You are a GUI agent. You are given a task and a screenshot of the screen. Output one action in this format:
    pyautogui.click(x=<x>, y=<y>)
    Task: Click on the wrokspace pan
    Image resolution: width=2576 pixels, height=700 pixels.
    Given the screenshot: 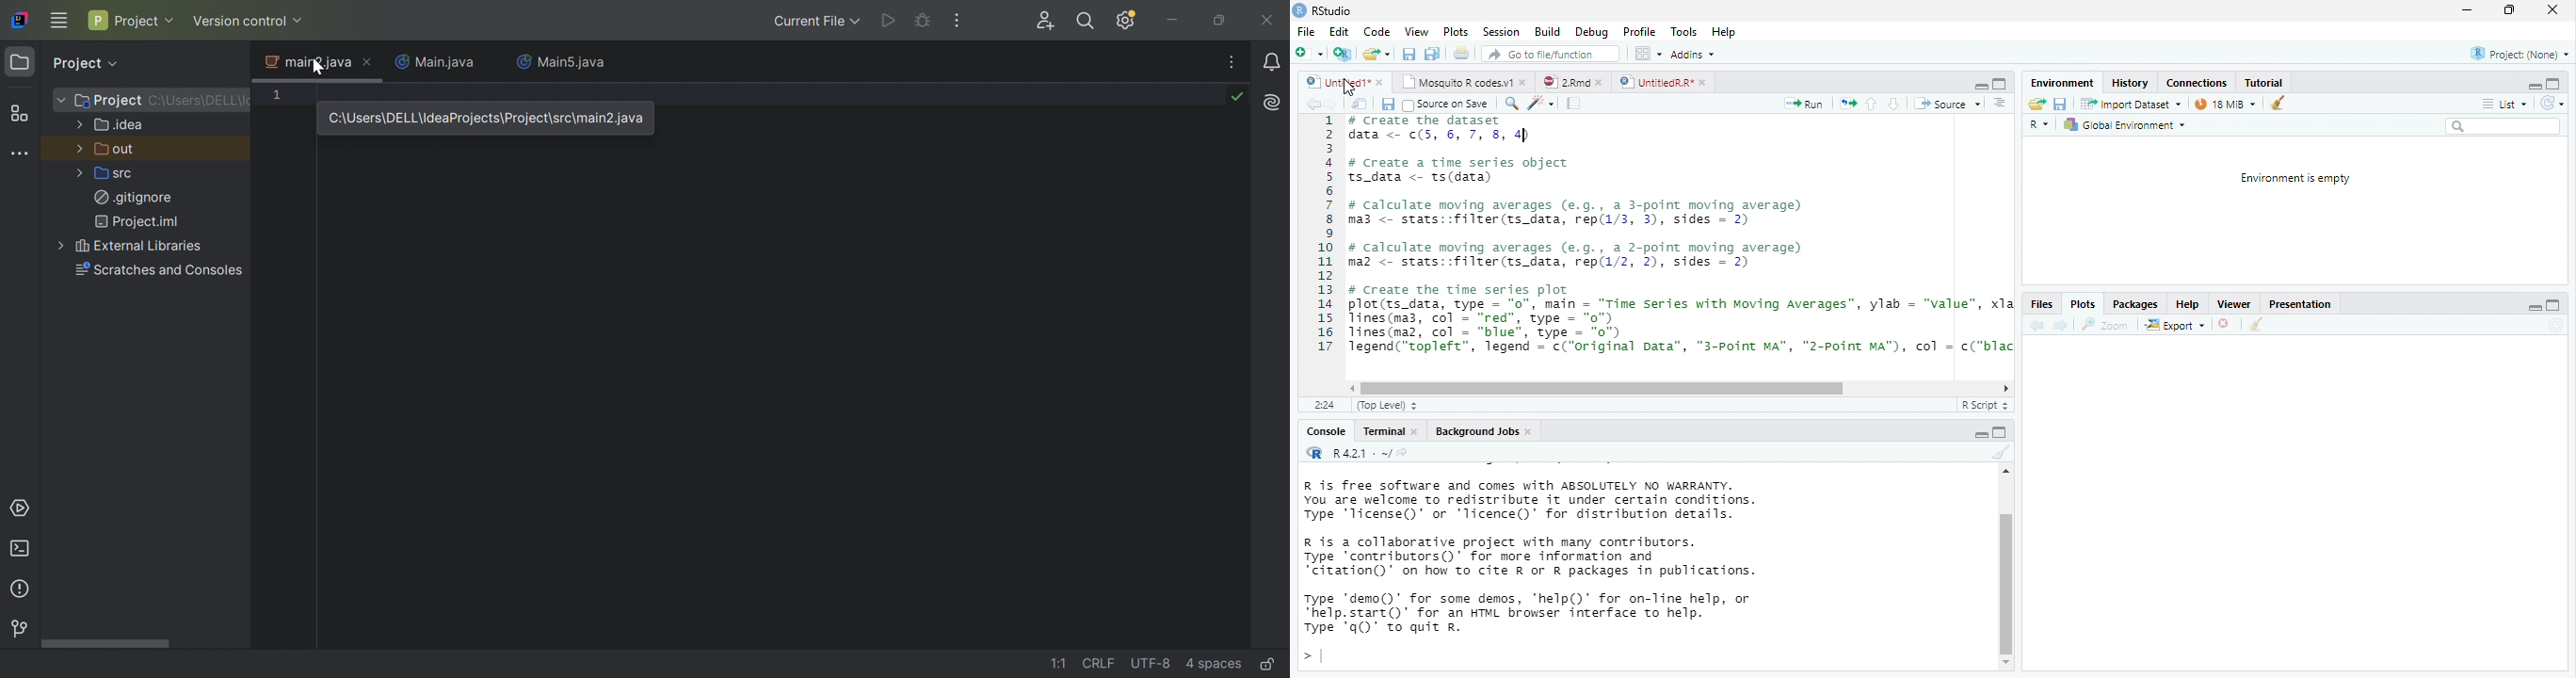 What is the action you would take?
    pyautogui.click(x=1647, y=54)
    